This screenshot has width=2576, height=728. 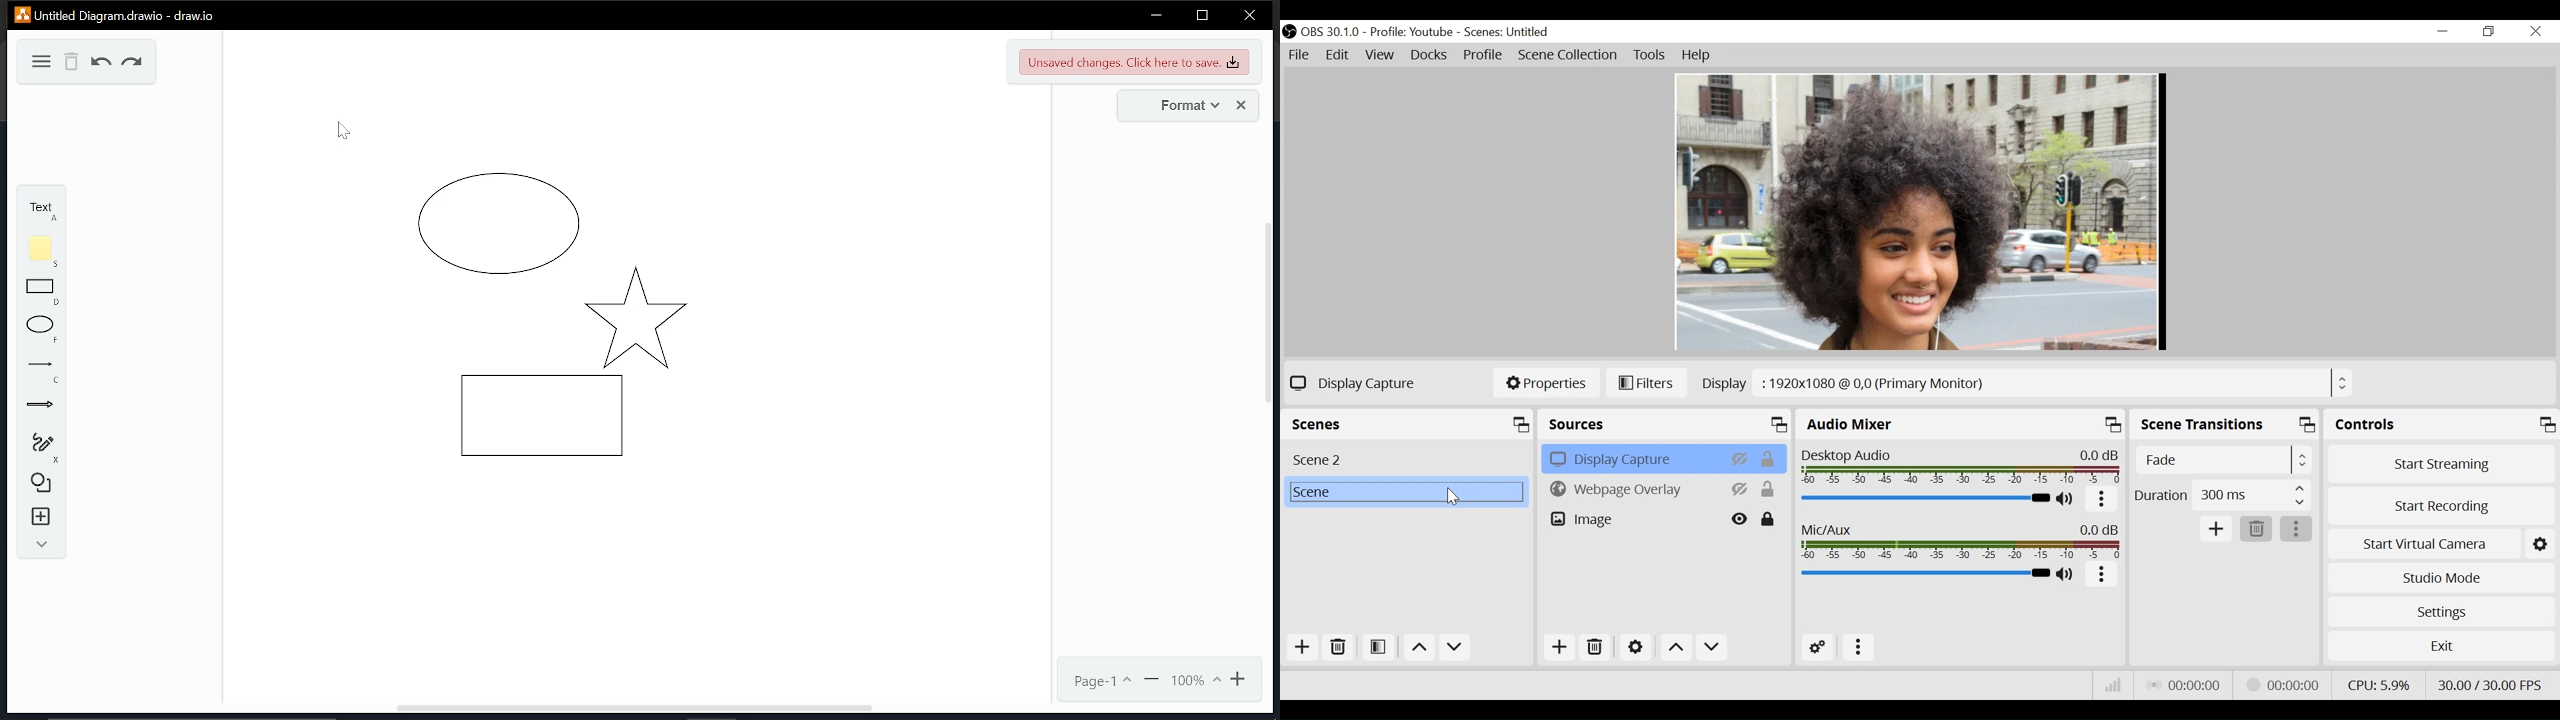 What do you see at coordinates (1961, 423) in the screenshot?
I see `Audio Mixer` at bounding box center [1961, 423].